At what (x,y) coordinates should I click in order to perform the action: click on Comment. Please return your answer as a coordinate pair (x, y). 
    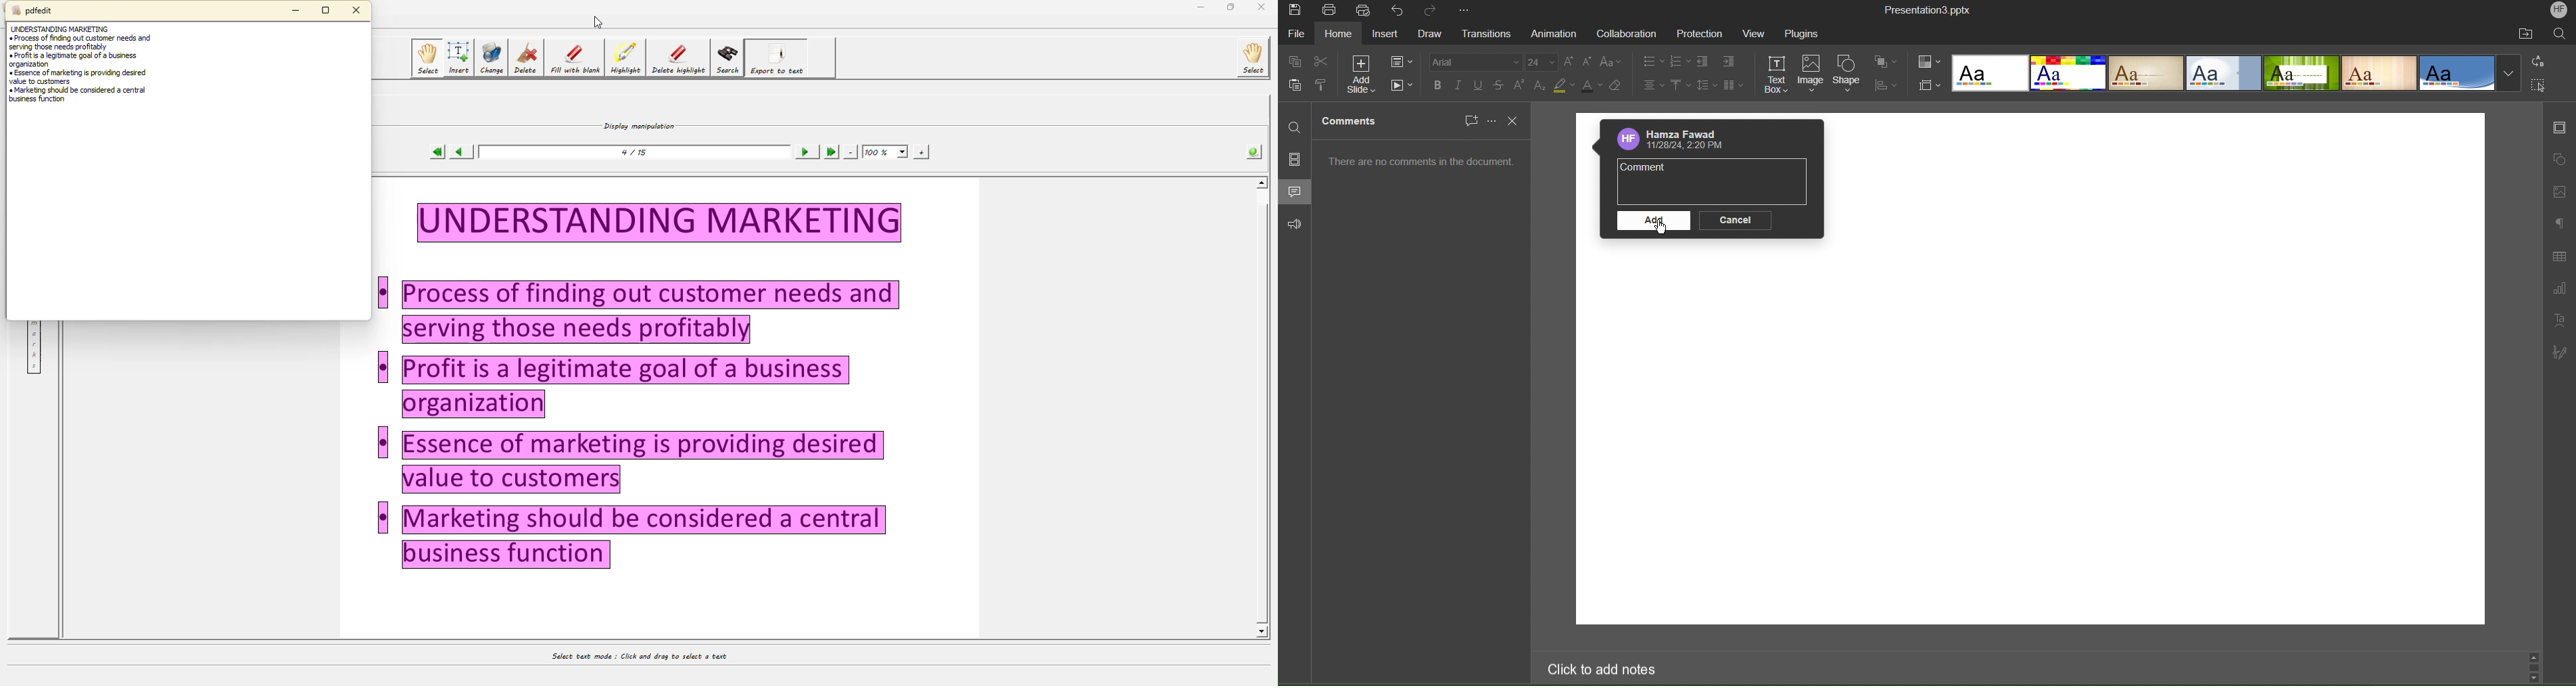
    Looking at the image, I should click on (1645, 170).